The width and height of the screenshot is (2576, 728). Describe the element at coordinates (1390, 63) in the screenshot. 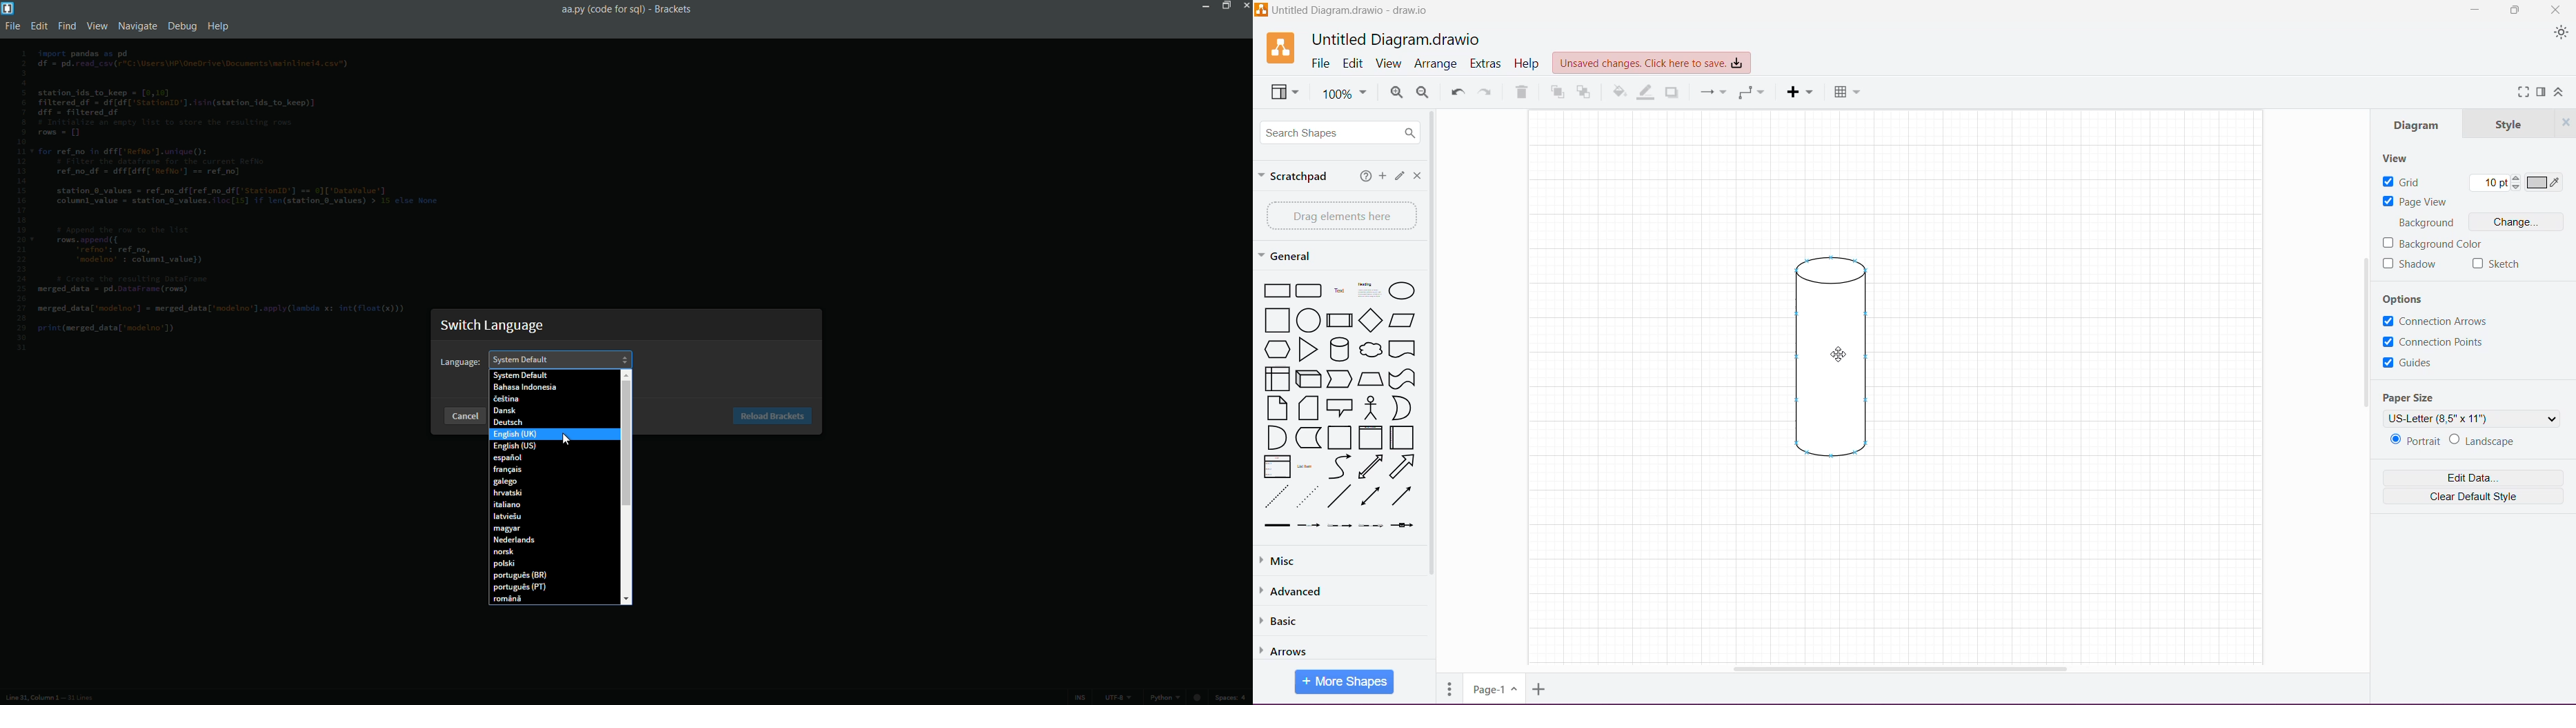

I see `View` at that location.